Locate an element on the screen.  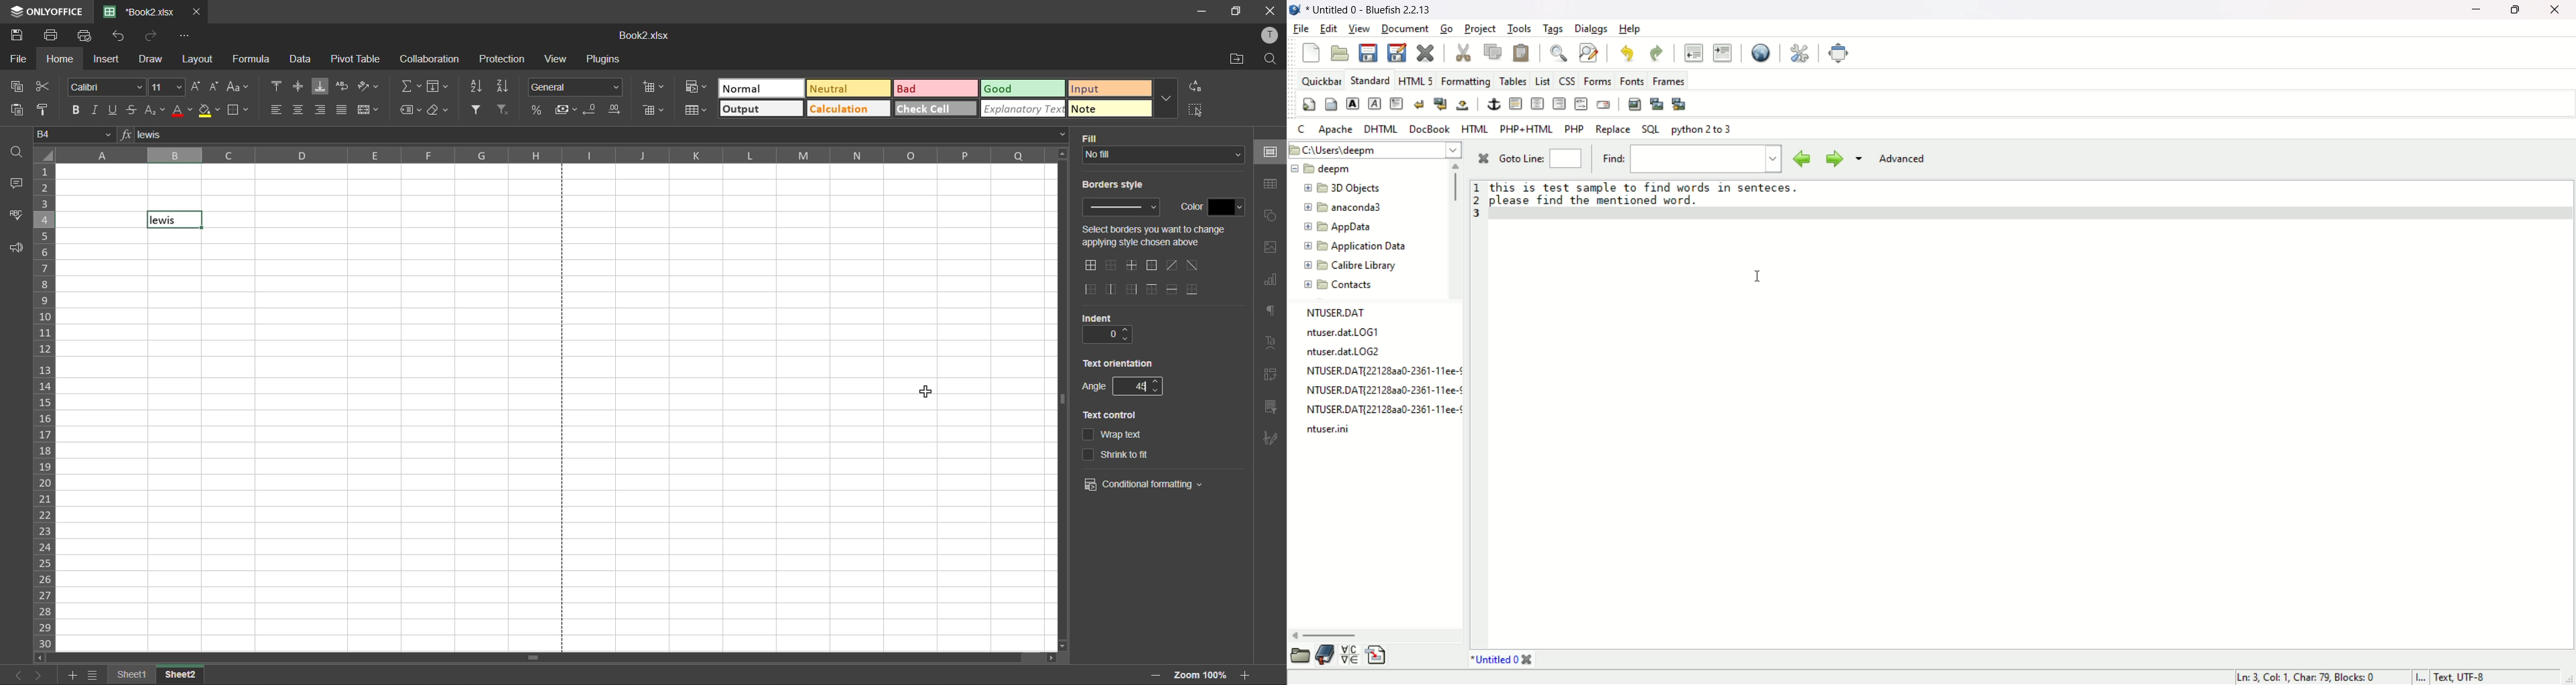
pivot table is located at coordinates (1274, 377).